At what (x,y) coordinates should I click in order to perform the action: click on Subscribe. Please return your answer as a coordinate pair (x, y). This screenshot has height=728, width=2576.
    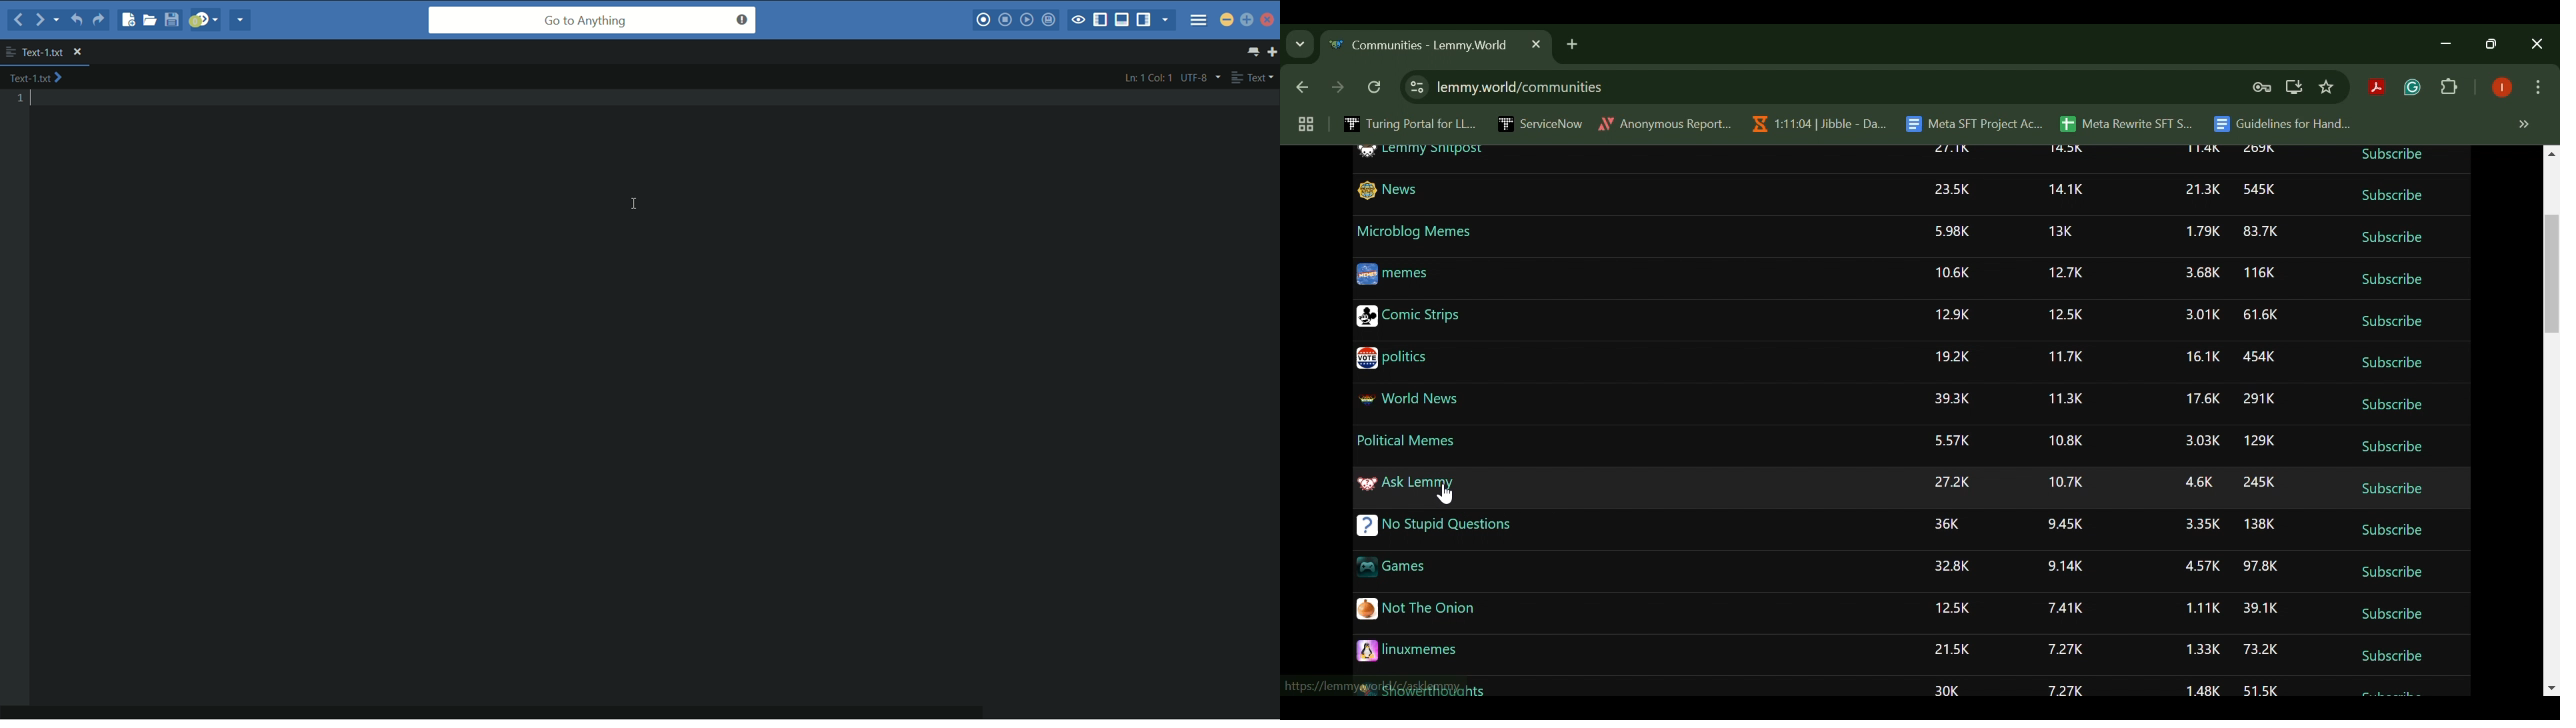
    Looking at the image, I should click on (2390, 530).